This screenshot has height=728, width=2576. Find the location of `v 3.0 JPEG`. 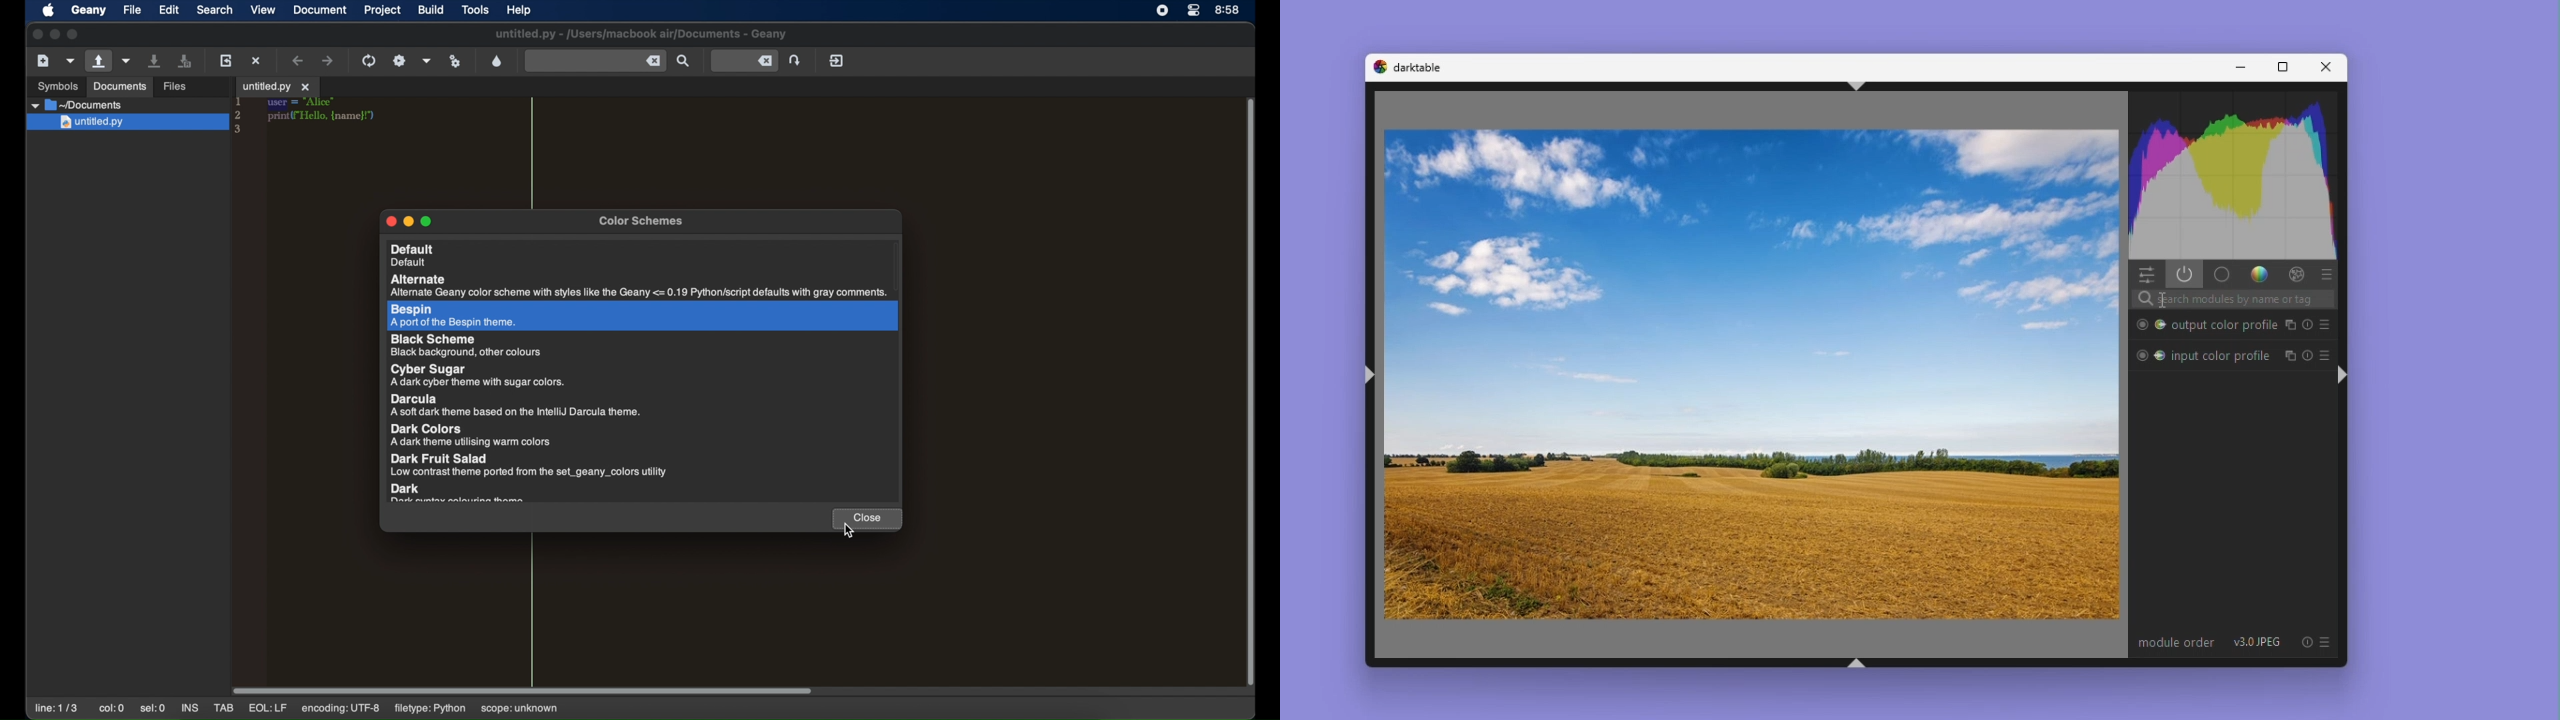

v 3.0 JPEG is located at coordinates (2256, 642).